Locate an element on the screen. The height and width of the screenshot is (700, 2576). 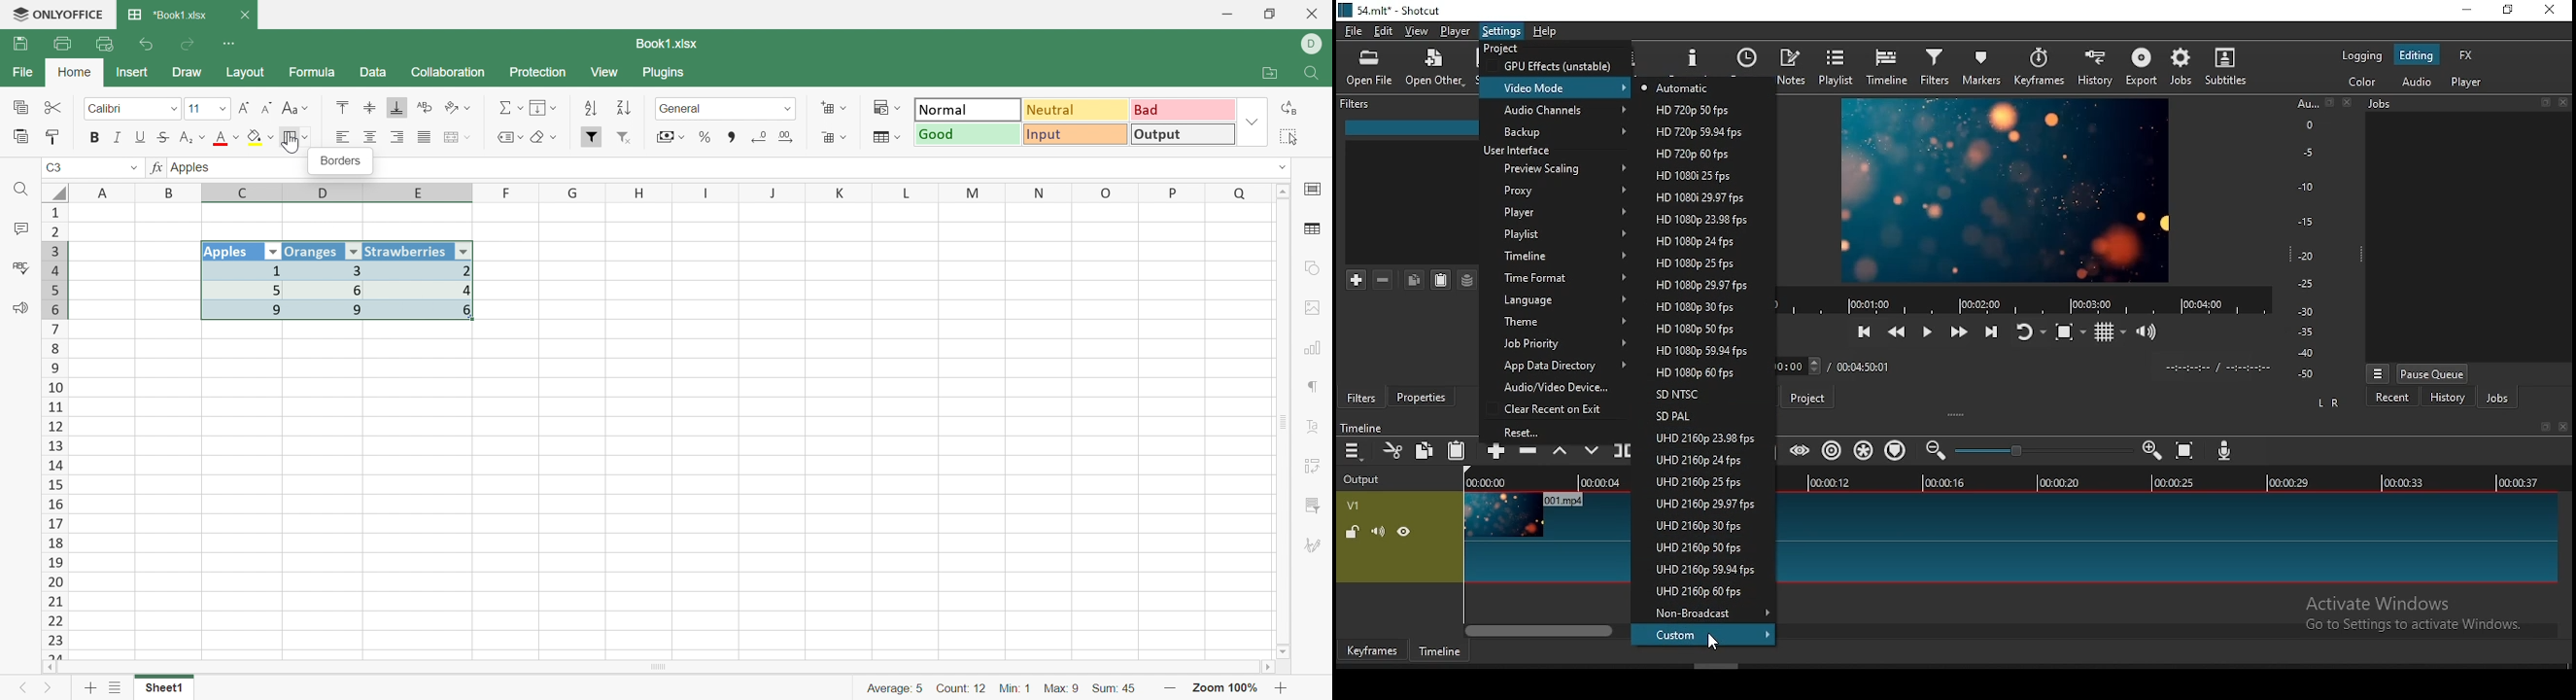
Conditional formatting is located at coordinates (891, 108).